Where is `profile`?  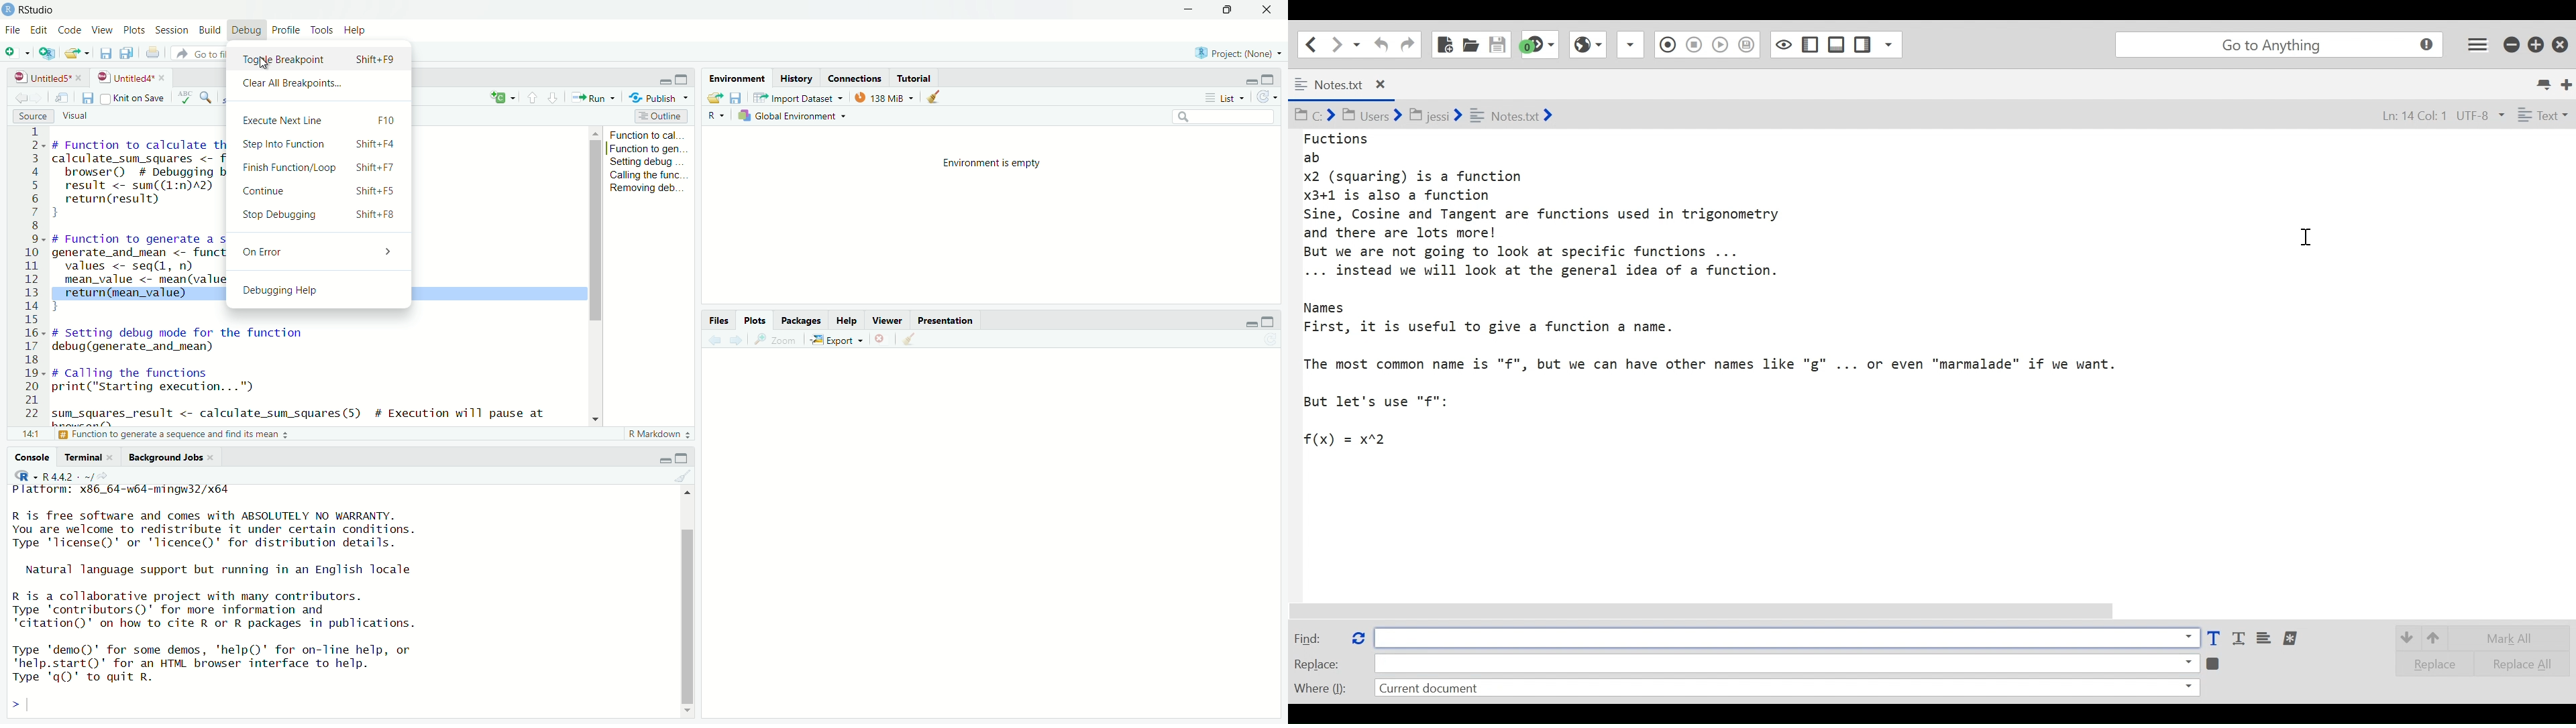 profile is located at coordinates (284, 29).